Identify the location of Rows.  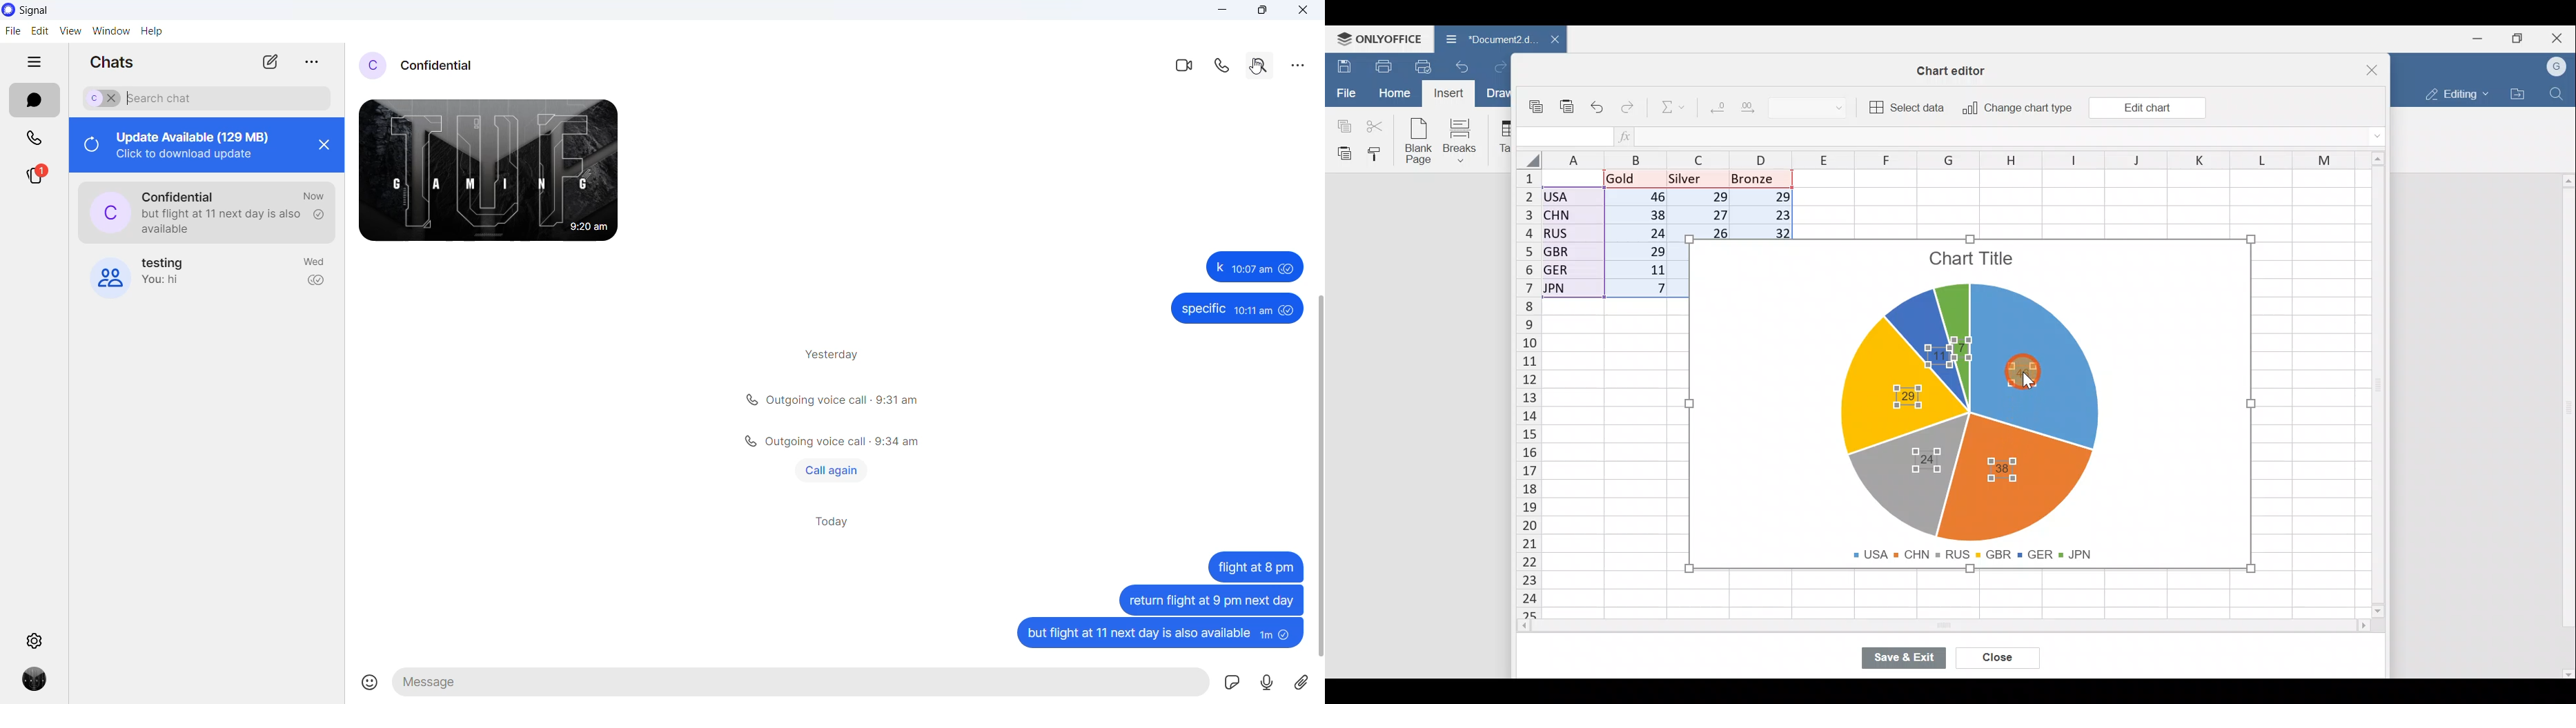
(1529, 386).